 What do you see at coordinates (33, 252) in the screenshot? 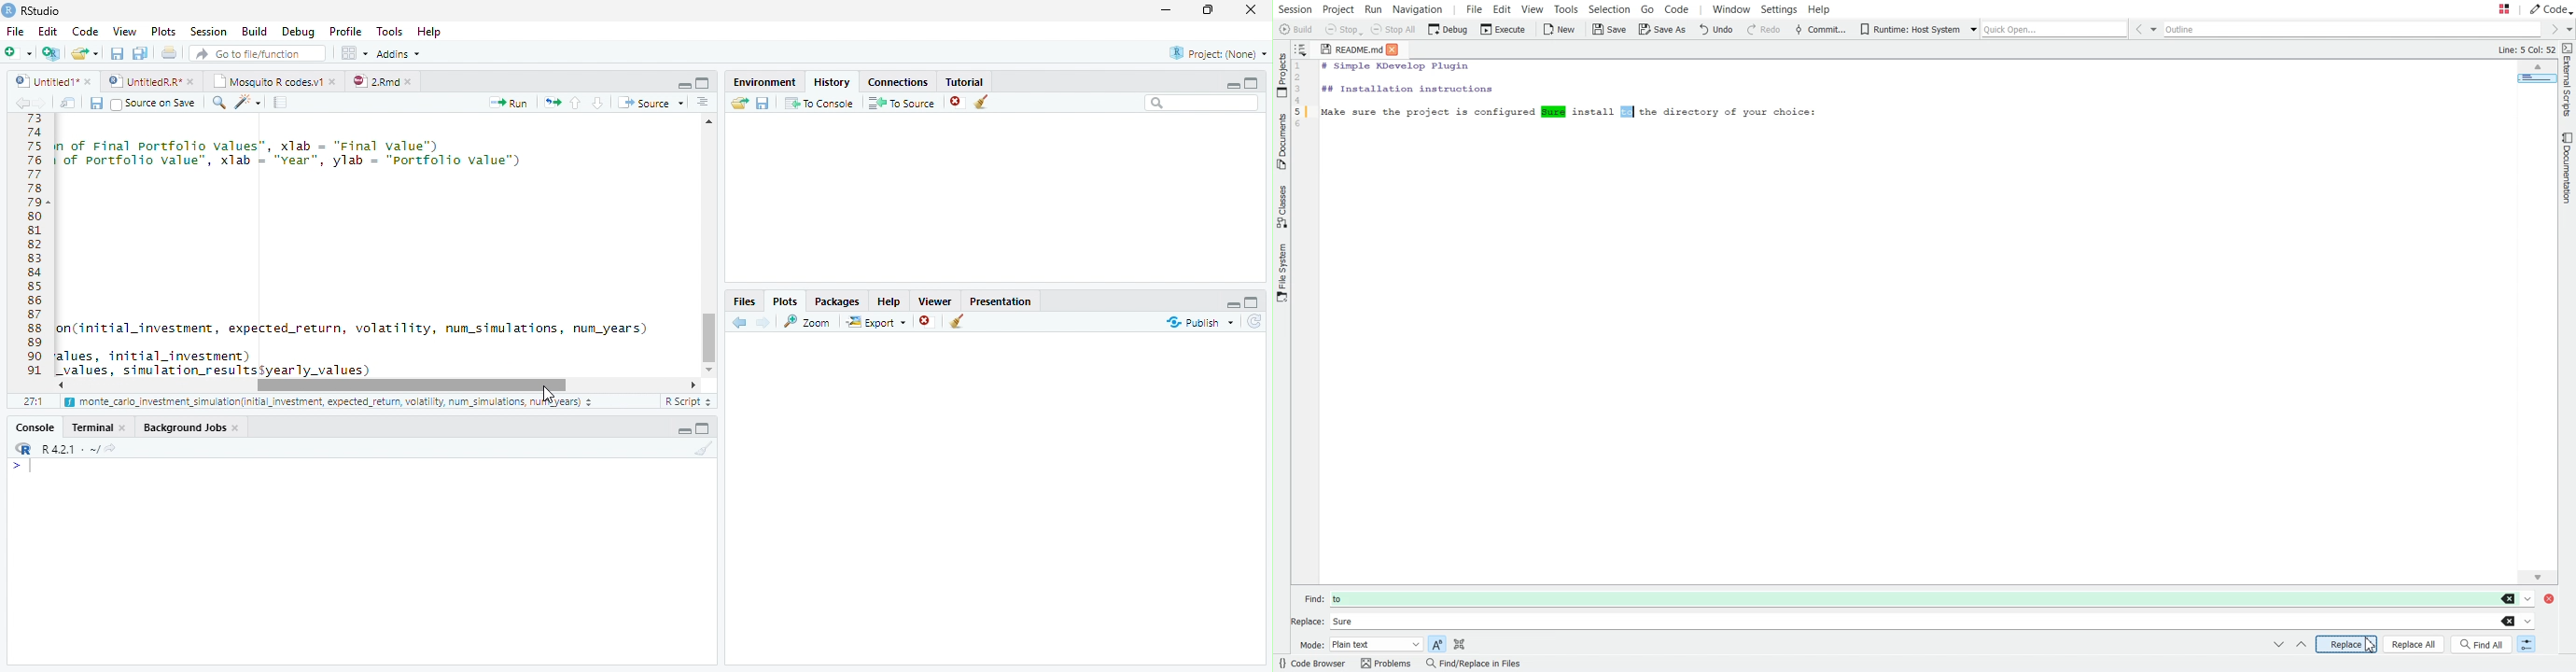
I see `Line Numbers` at bounding box center [33, 252].